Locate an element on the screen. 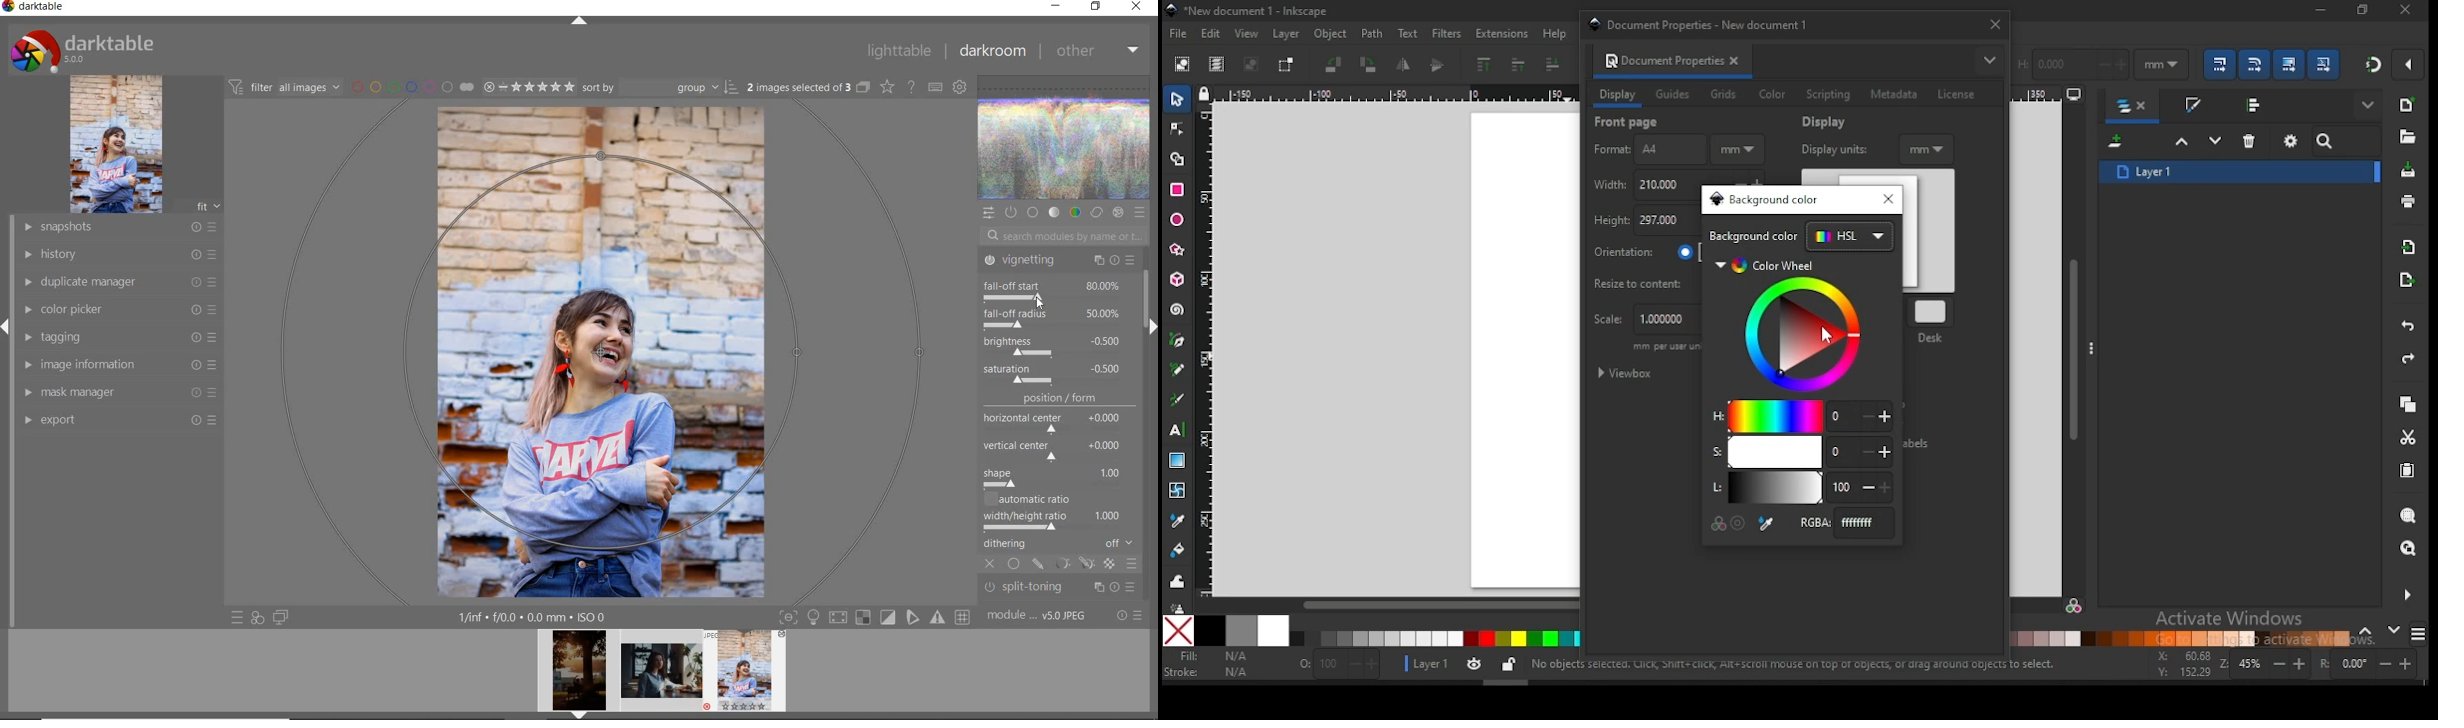 The height and width of the screenshot is (728, 2464). zoom drawing is located at coordinates (2409, 550).